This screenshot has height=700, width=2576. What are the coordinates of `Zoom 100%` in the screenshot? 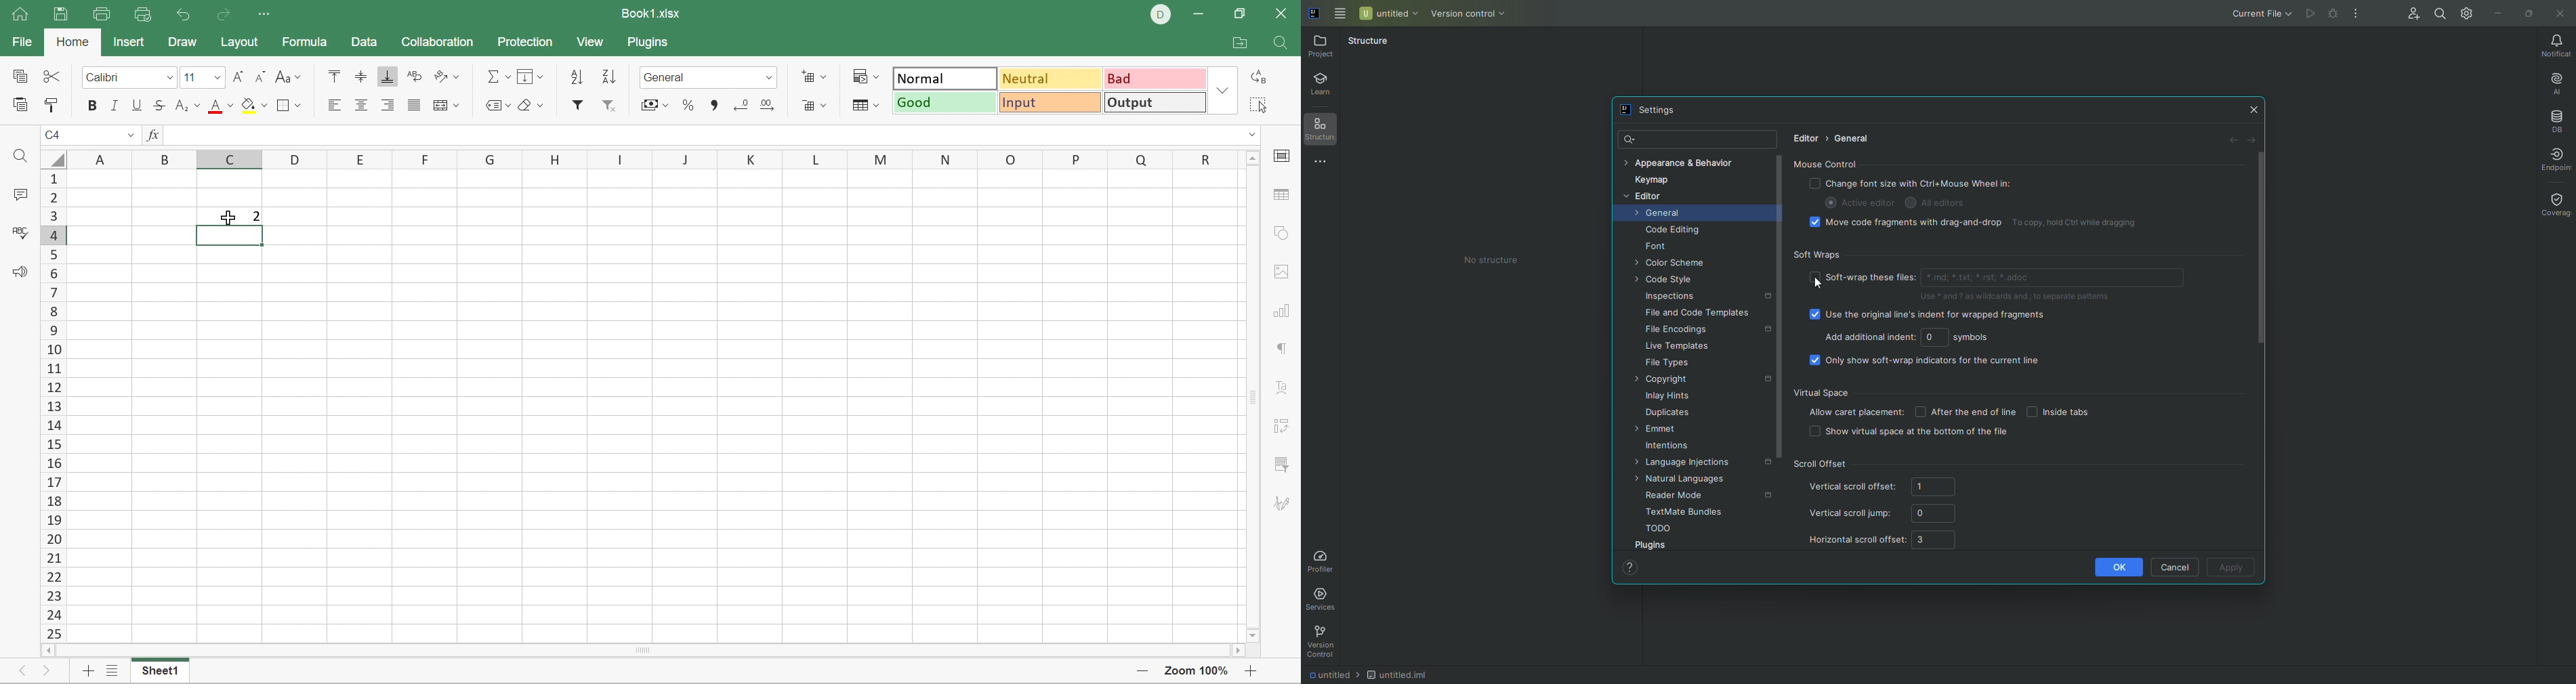 It's located at (1199, 669).